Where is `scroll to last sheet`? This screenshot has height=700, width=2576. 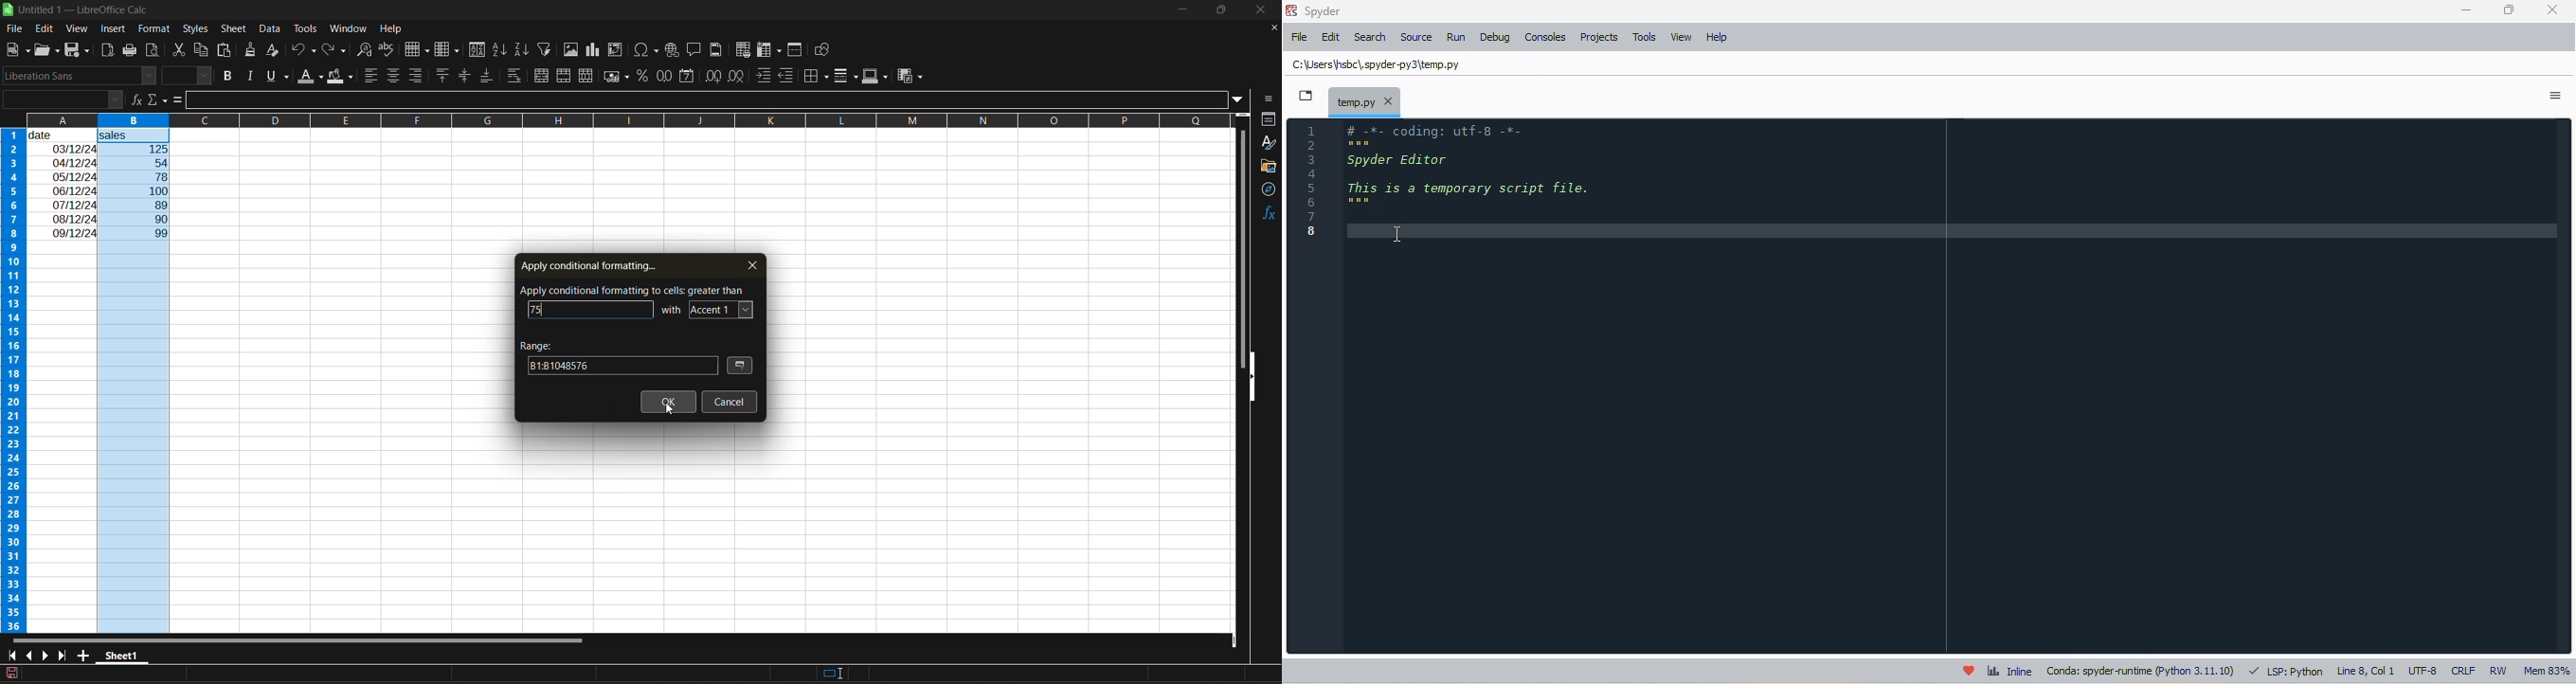 scroll to last sheet is located at coordinates (67, 656).